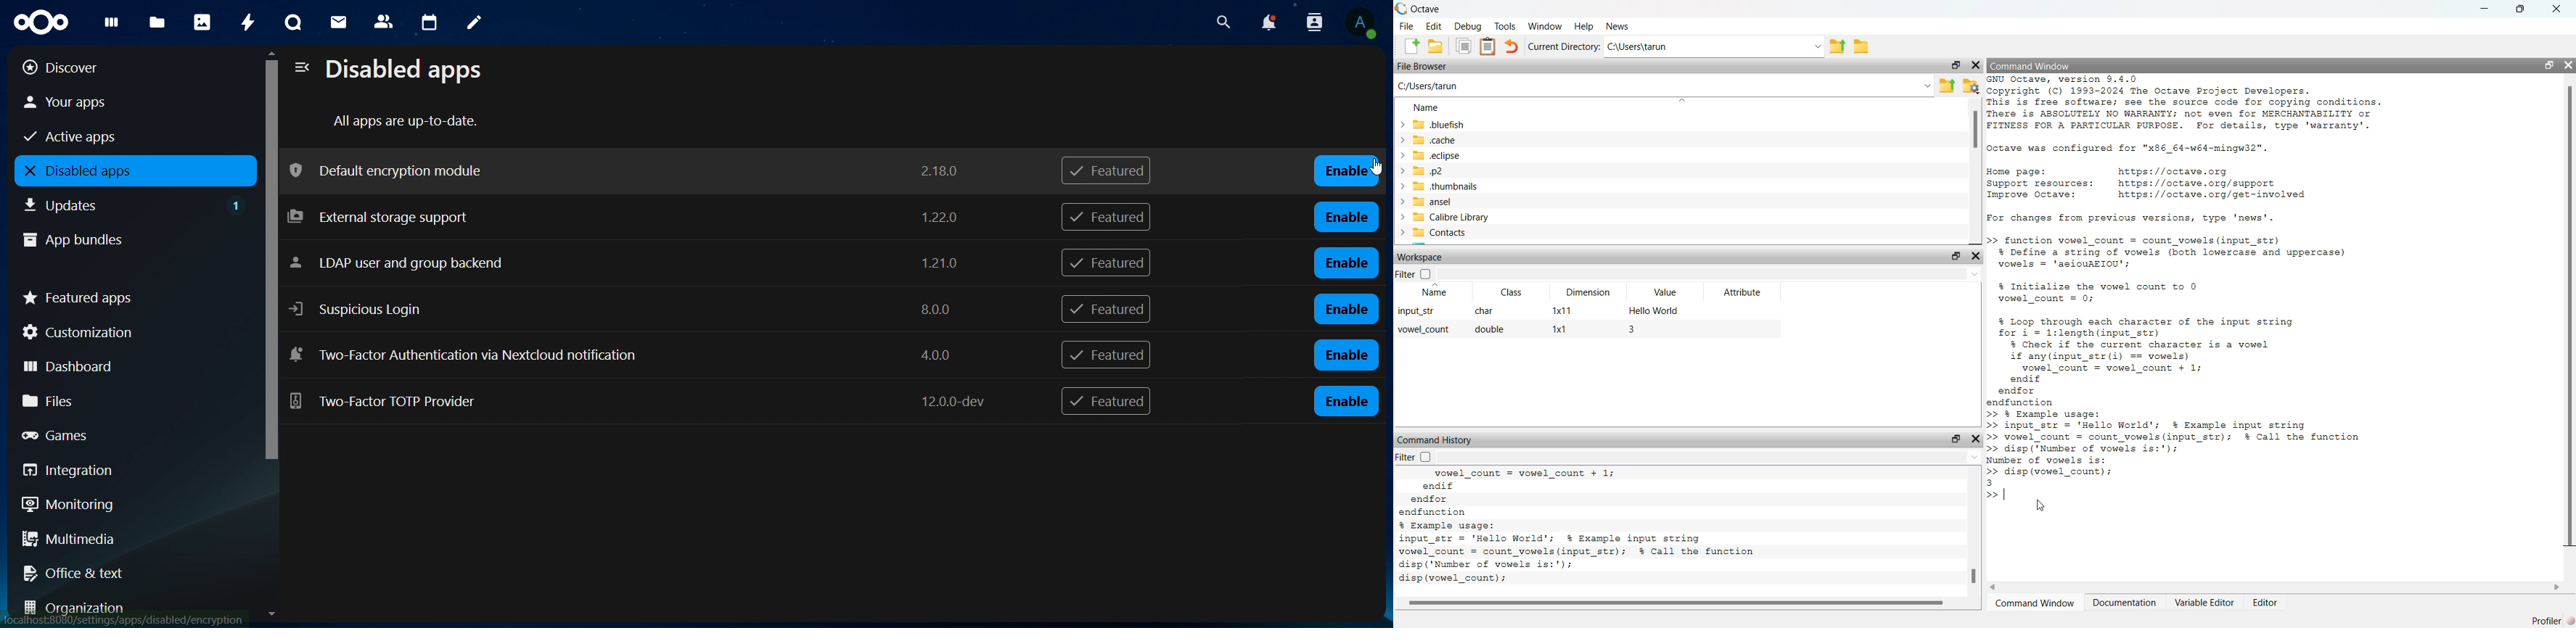 The image size is (2576, 644). Describe the element at coordinates (123, 570) in the screenshot. I see `office & text` at that location.